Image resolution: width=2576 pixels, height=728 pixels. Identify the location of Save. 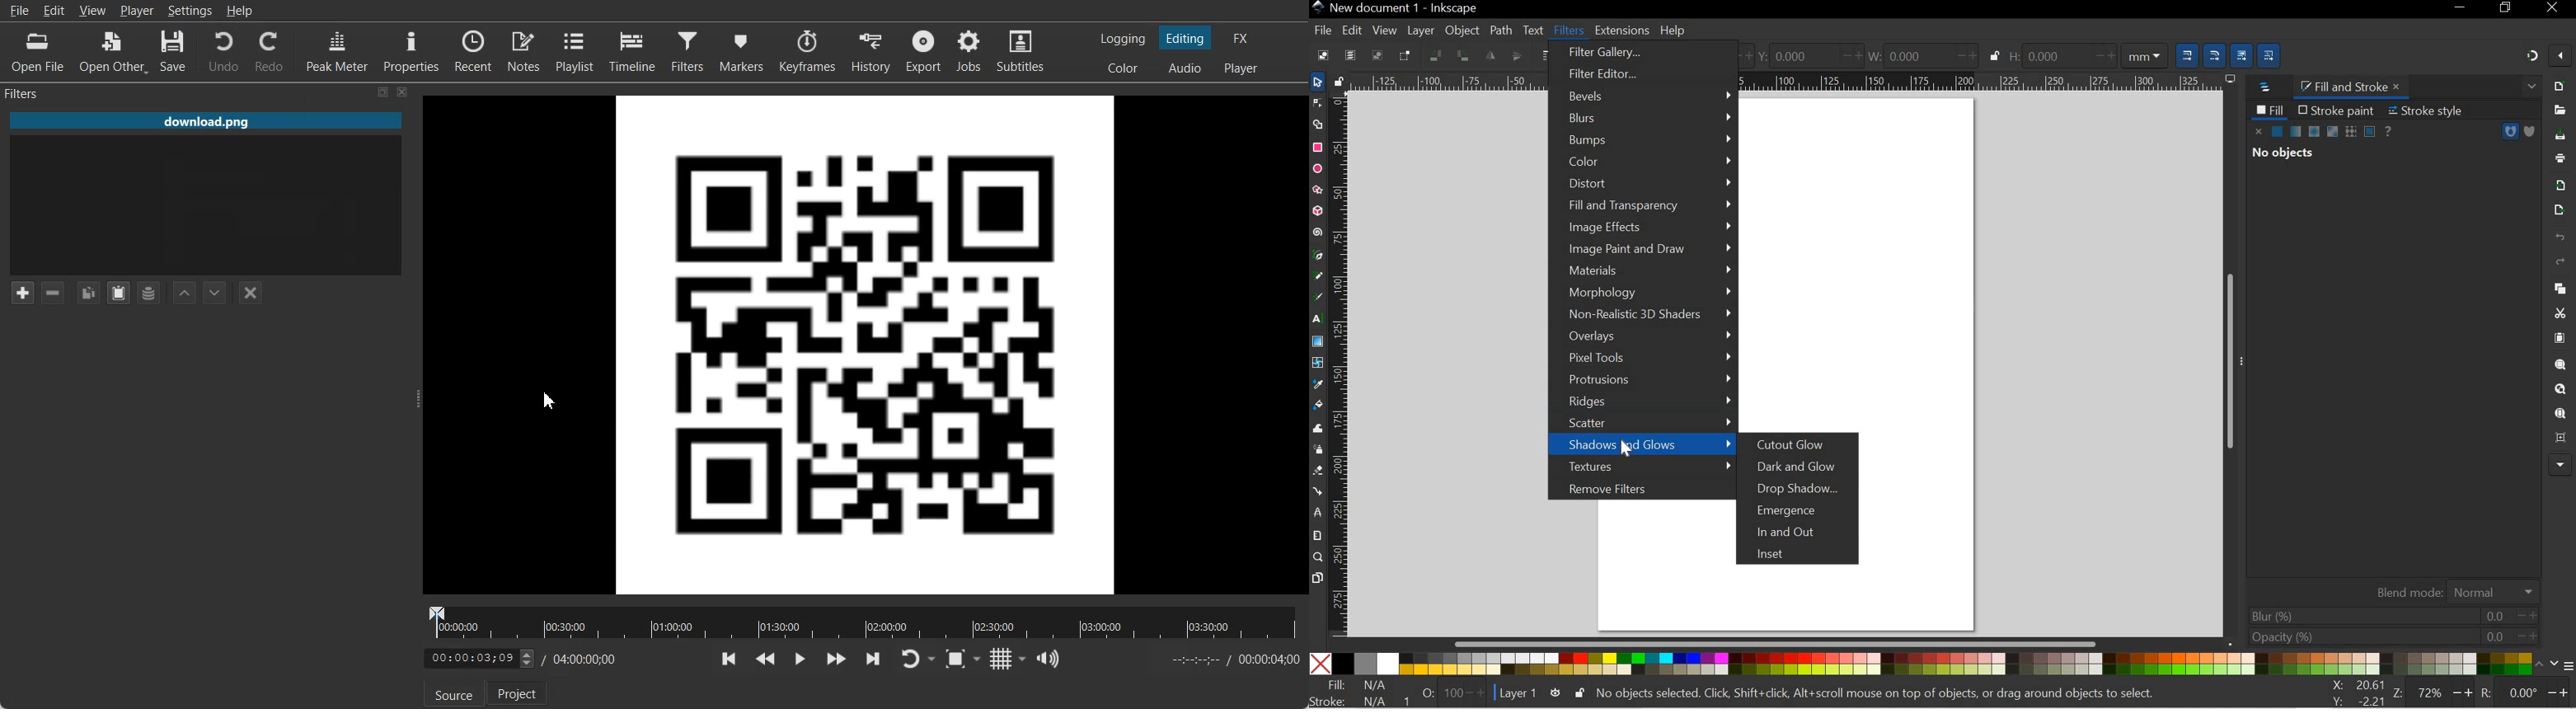
(176, 52).